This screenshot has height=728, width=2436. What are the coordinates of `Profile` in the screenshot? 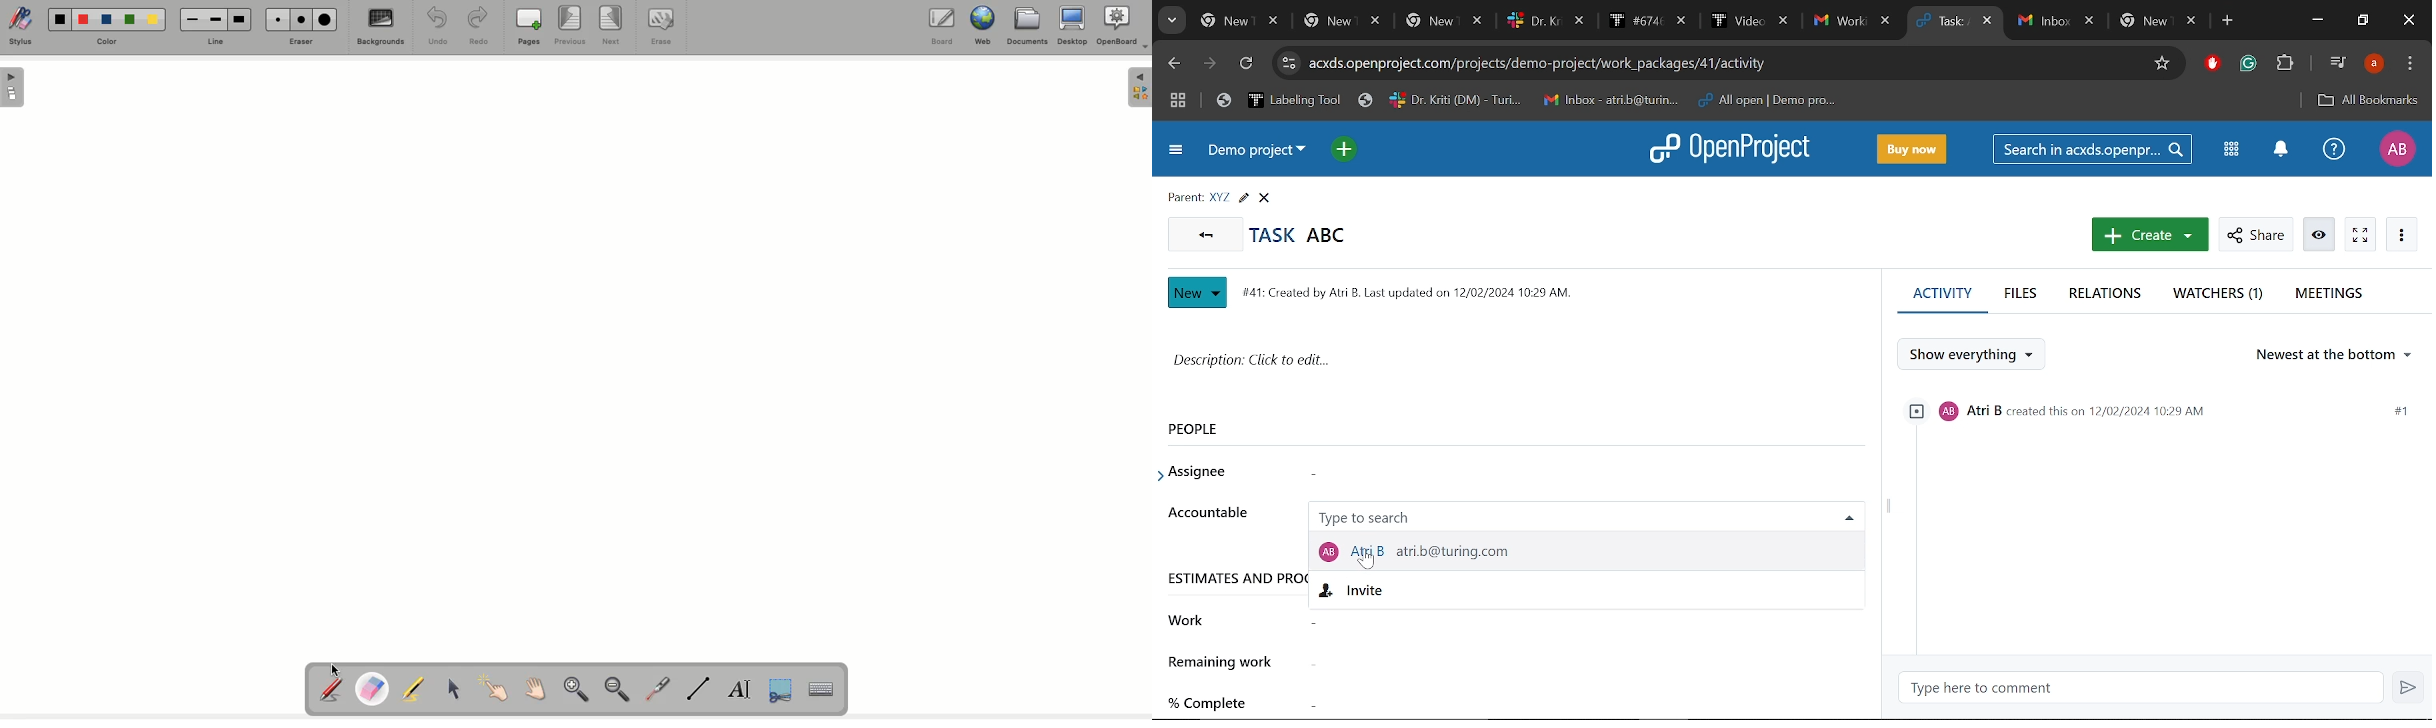 It's located at (2373, 65).